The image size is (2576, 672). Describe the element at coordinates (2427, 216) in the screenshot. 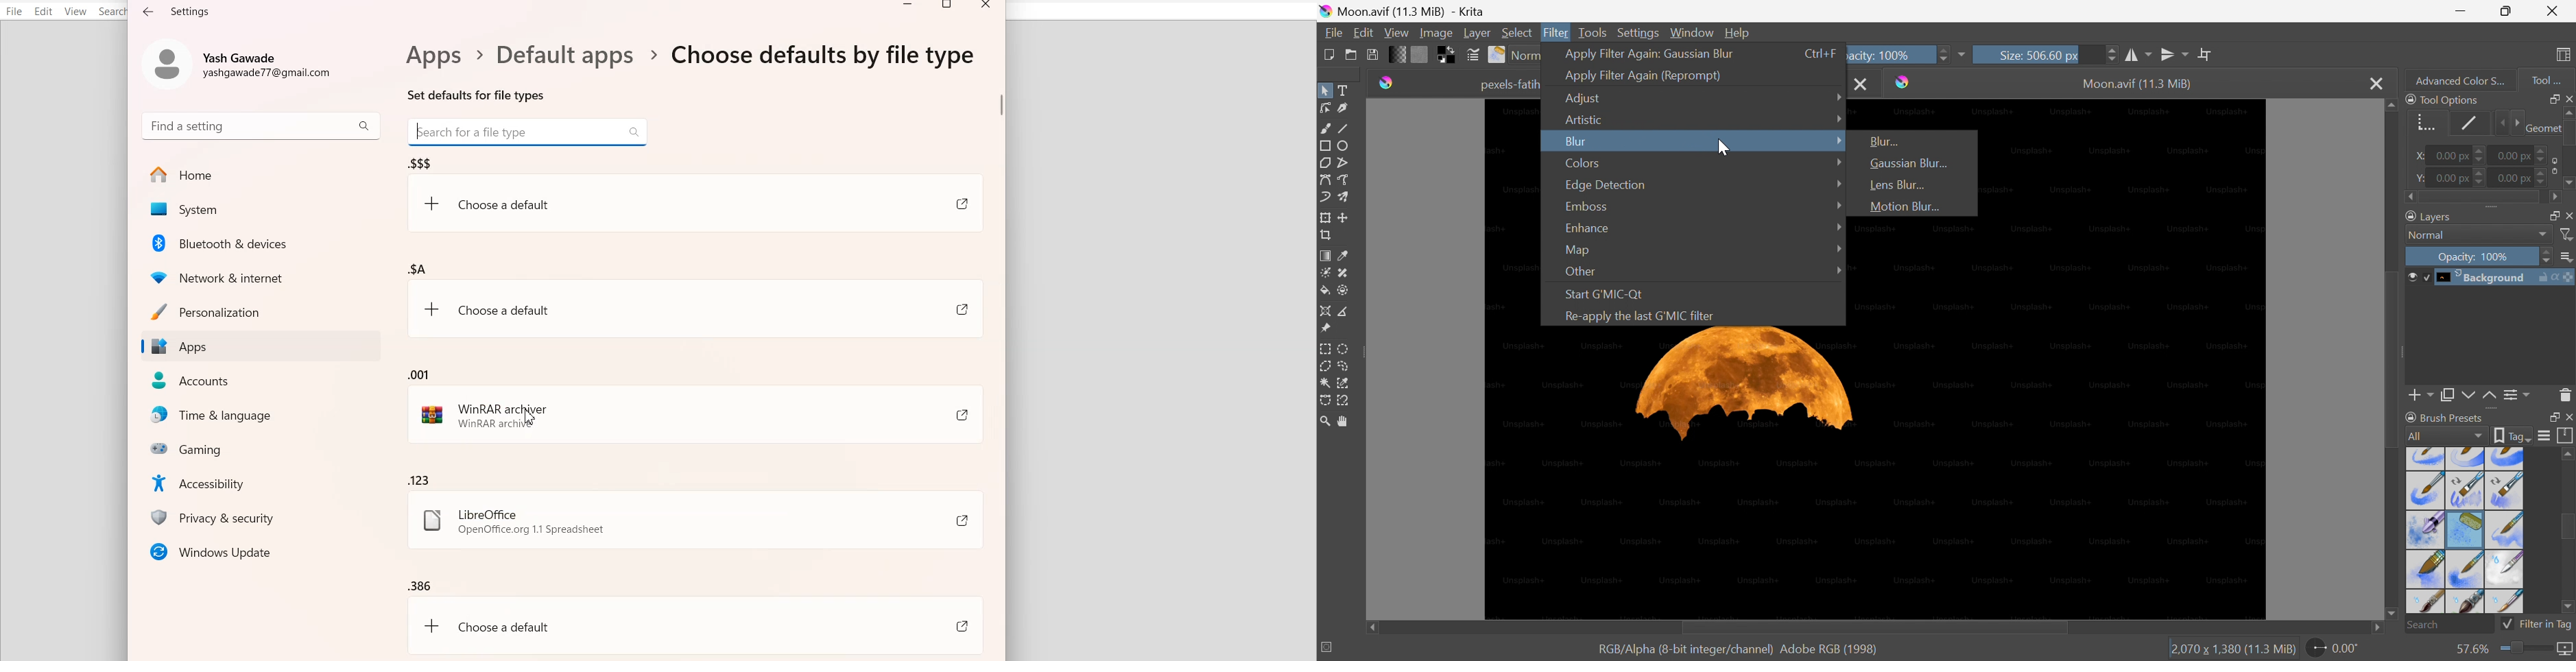

I see `Layers` at that location.